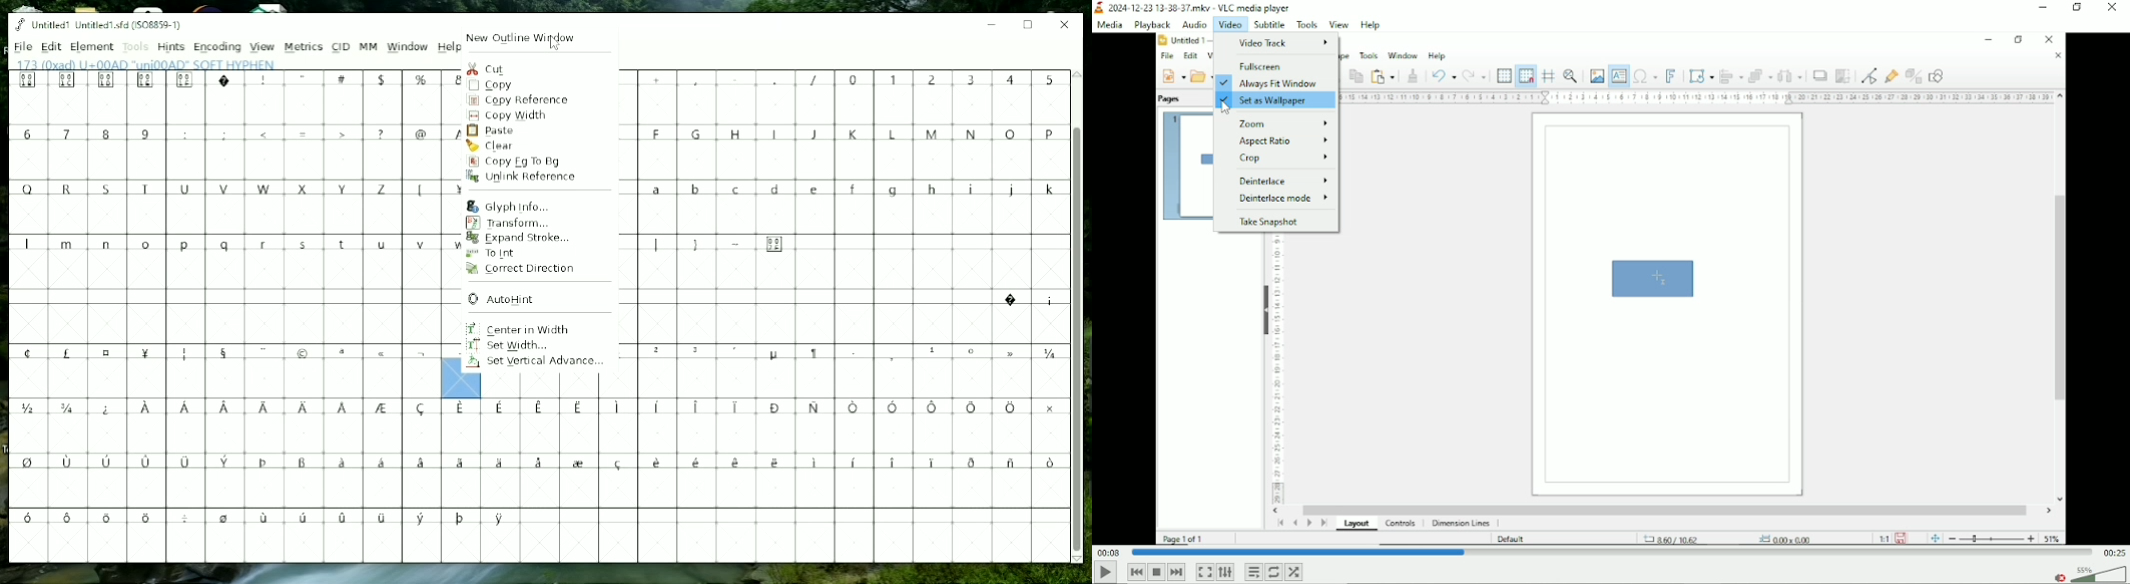 The width and height of the screenshot is (2156, 588). Describe the element at coordinates (515, 206) in the screenshot. I see `Glyph Info` at that location.